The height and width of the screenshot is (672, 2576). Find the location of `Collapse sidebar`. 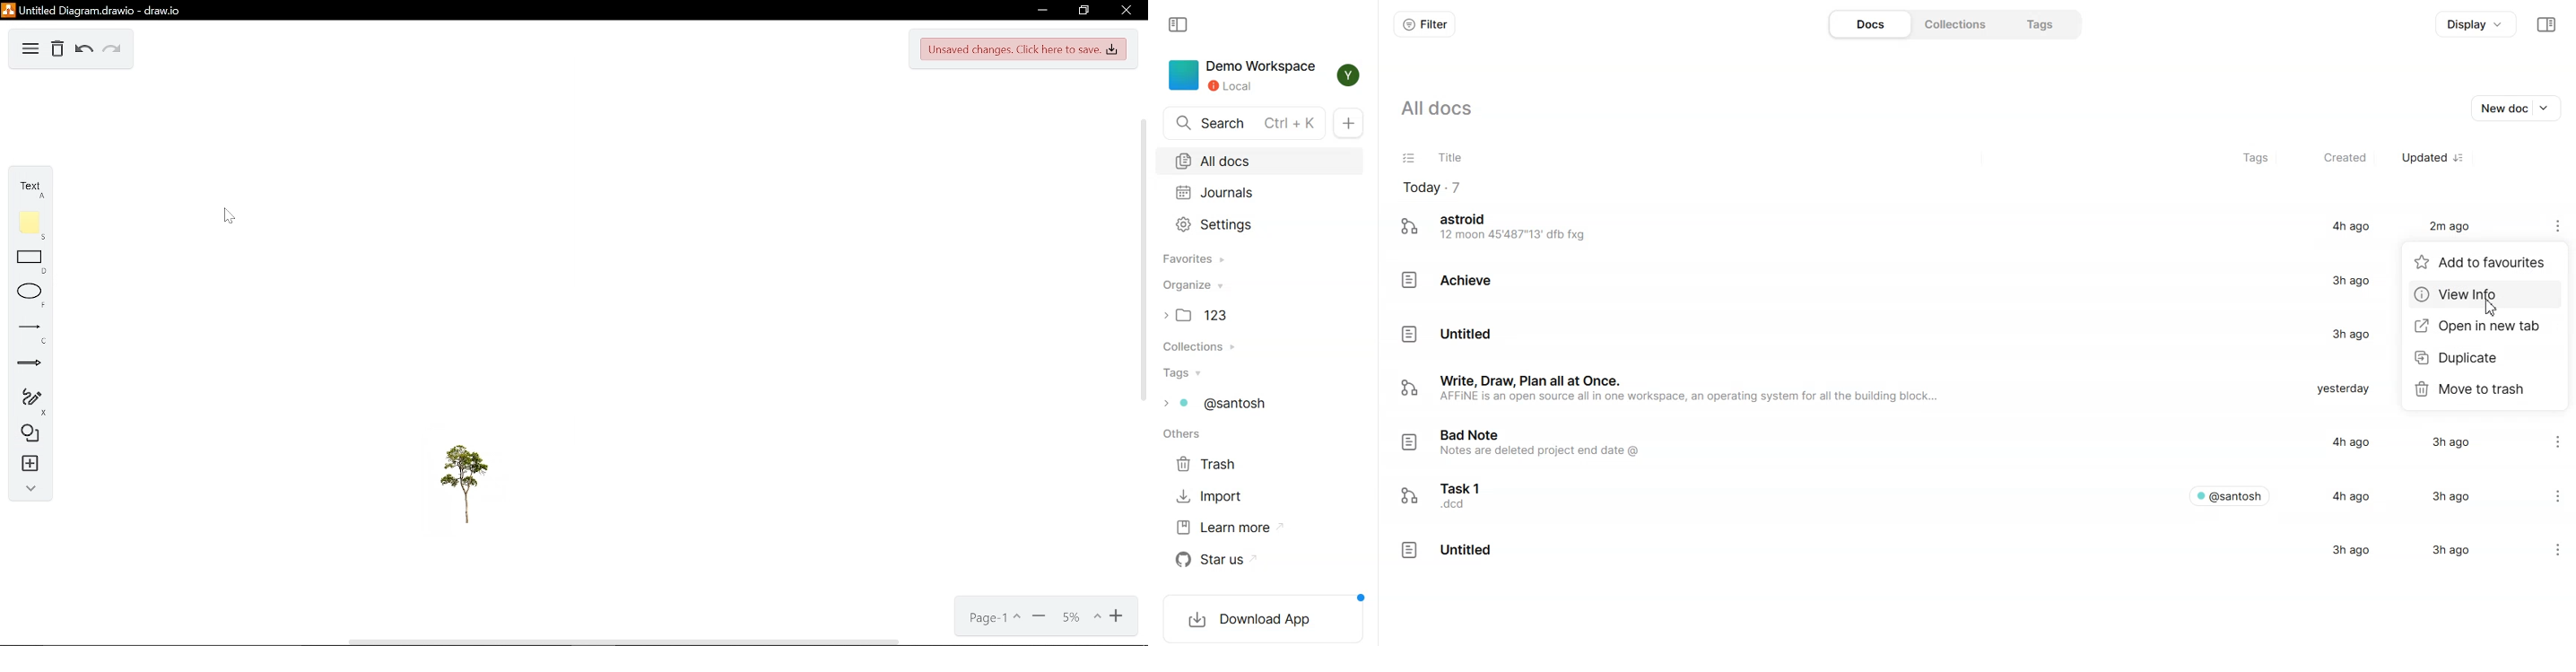

Collapse sidebar is located at coordinates (1180, 25).